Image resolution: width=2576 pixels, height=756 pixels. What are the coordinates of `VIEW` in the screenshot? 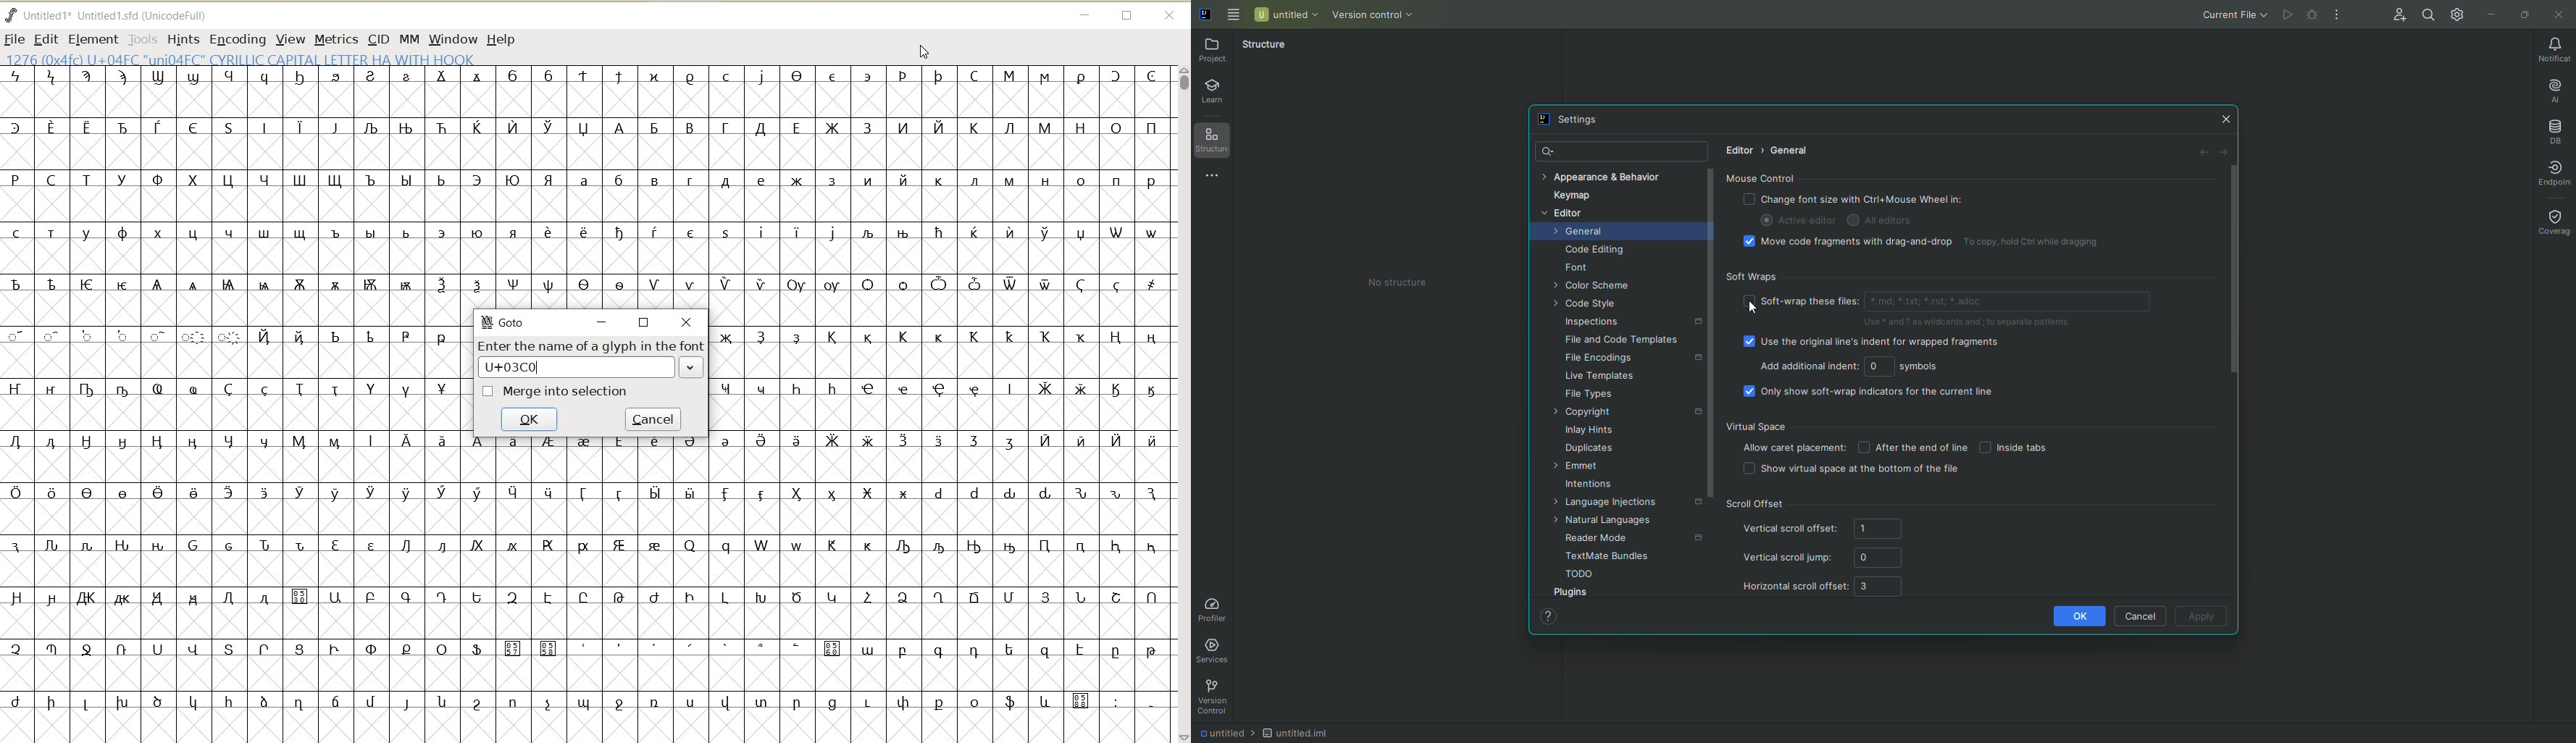 It's located at (290, 38).